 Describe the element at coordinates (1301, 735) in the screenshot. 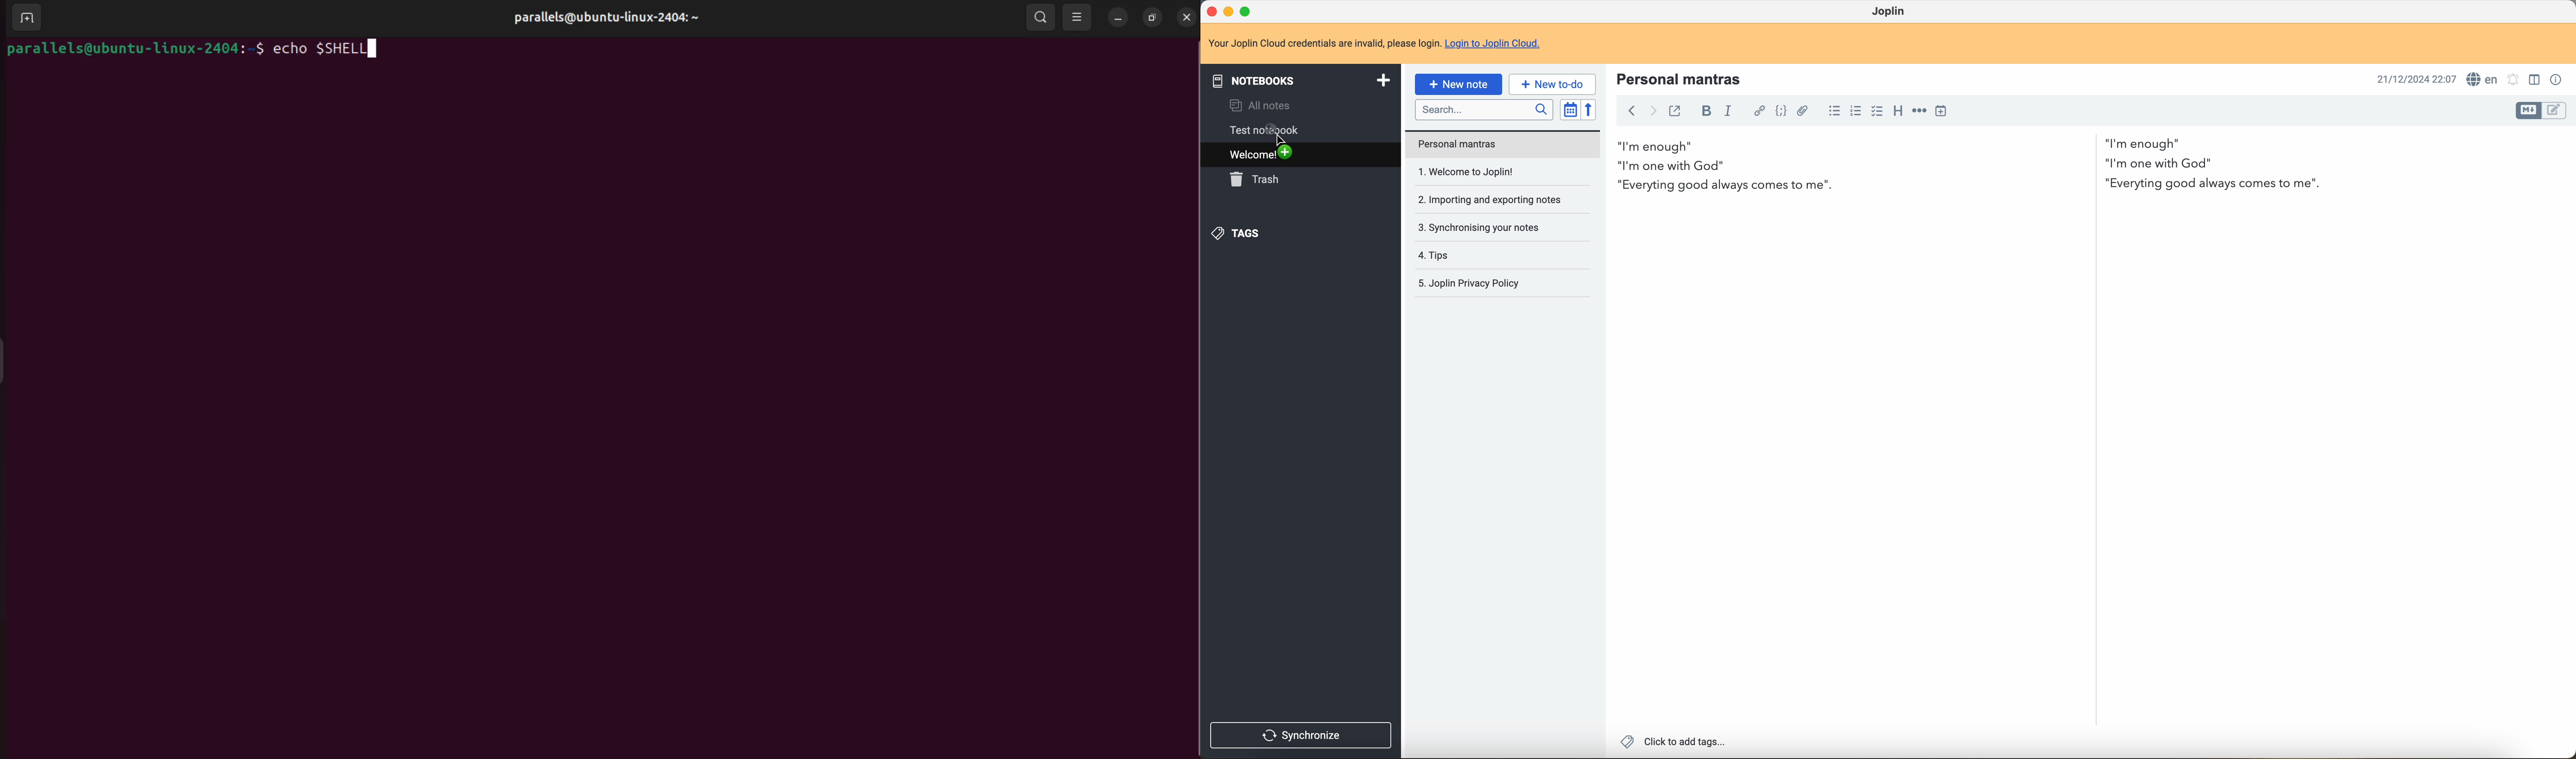

I see `synchronize` at that location.